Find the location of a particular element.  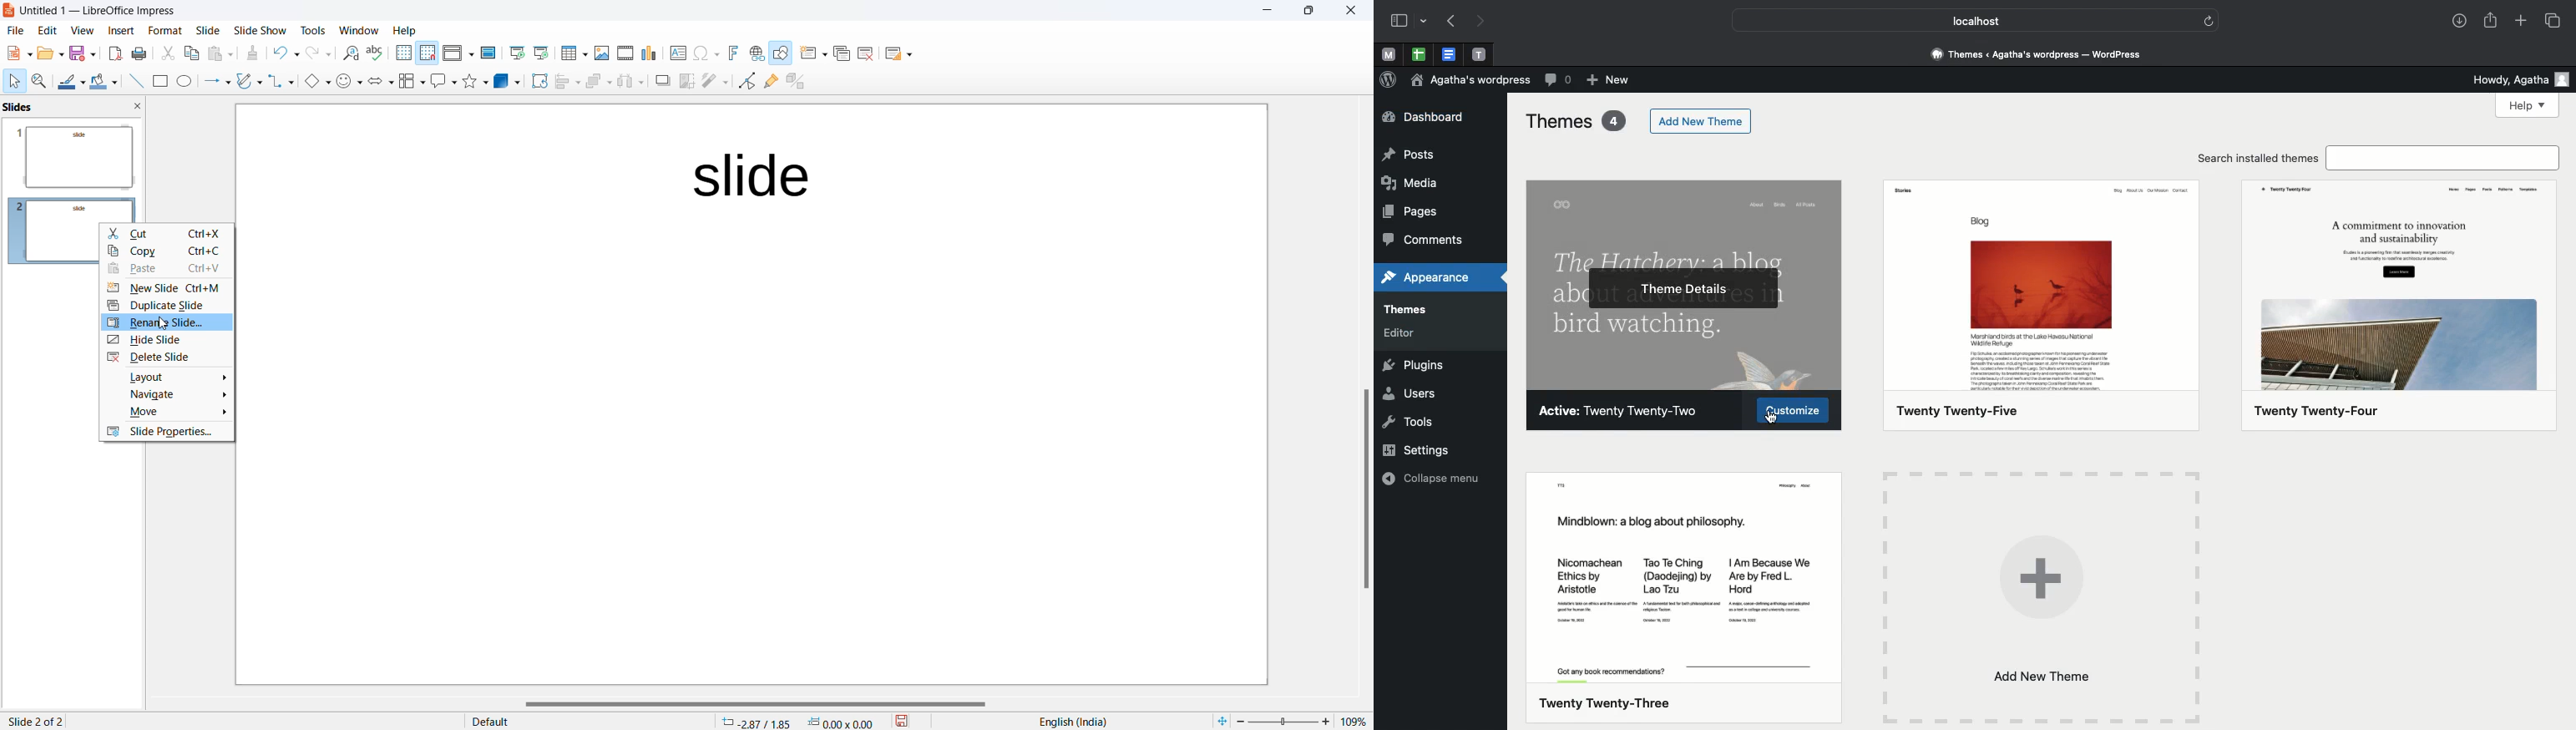

Comments is located at coordinates (1558, 79).